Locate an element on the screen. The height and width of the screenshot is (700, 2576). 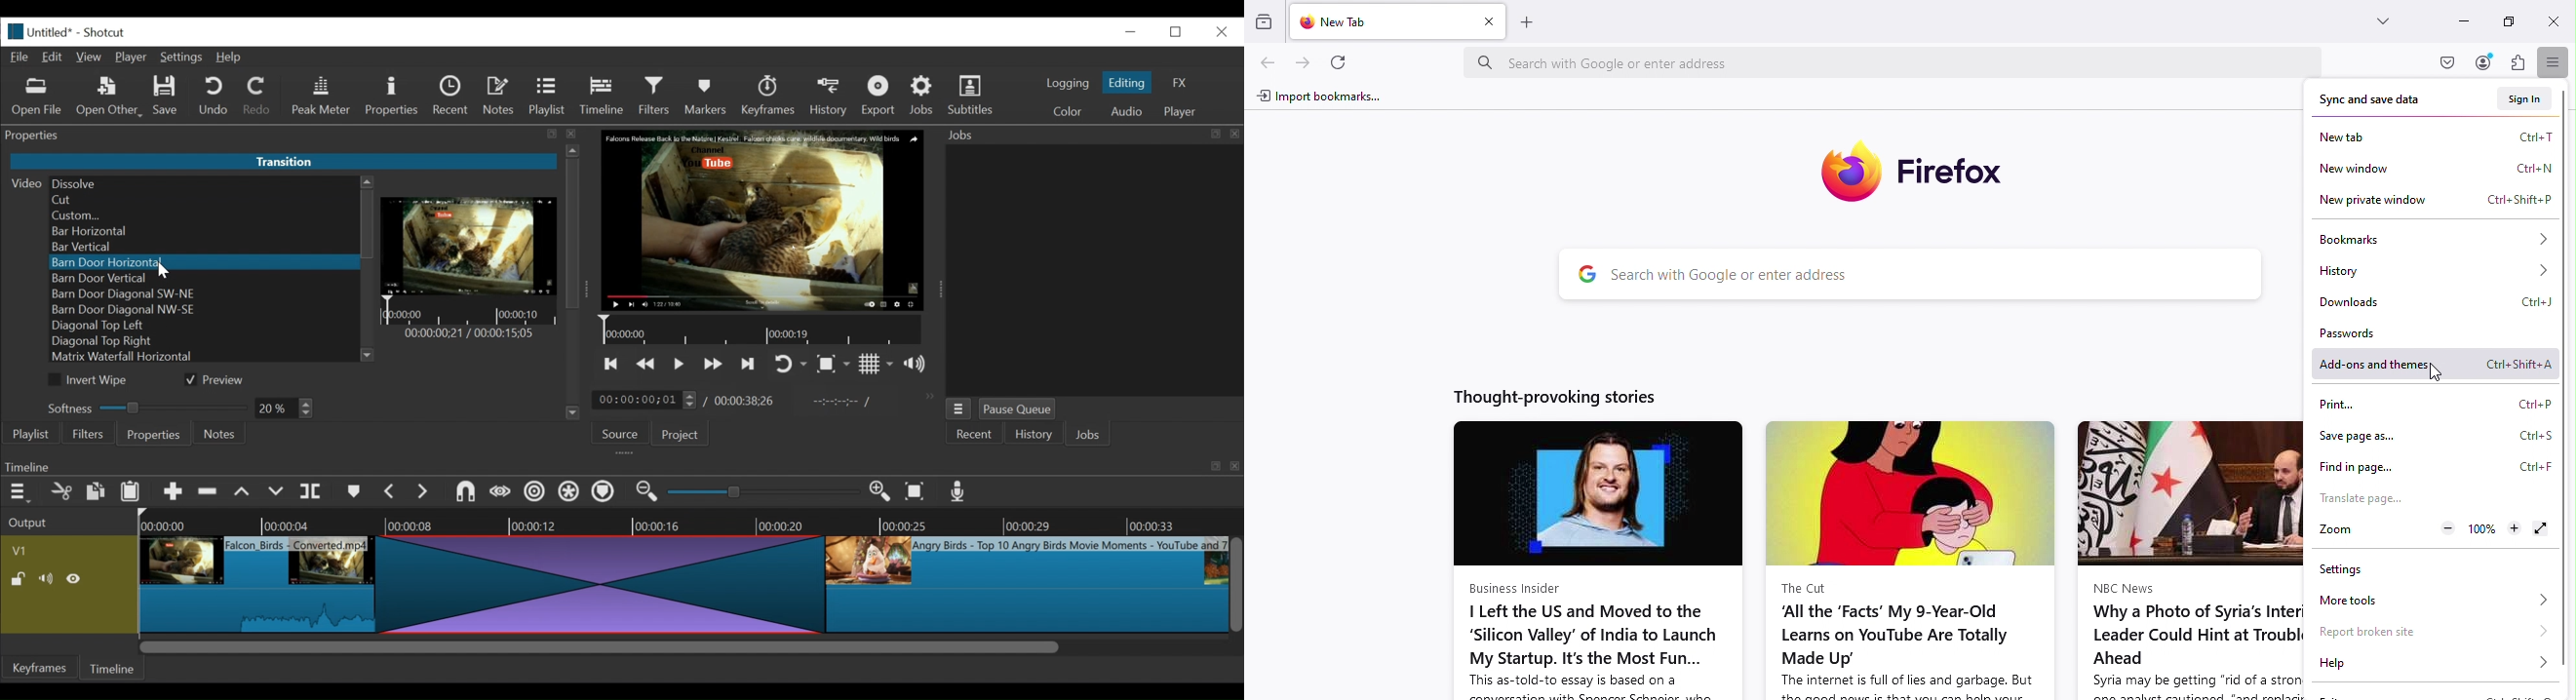
Add-ons and themes is located at coordinates (2433, 365).